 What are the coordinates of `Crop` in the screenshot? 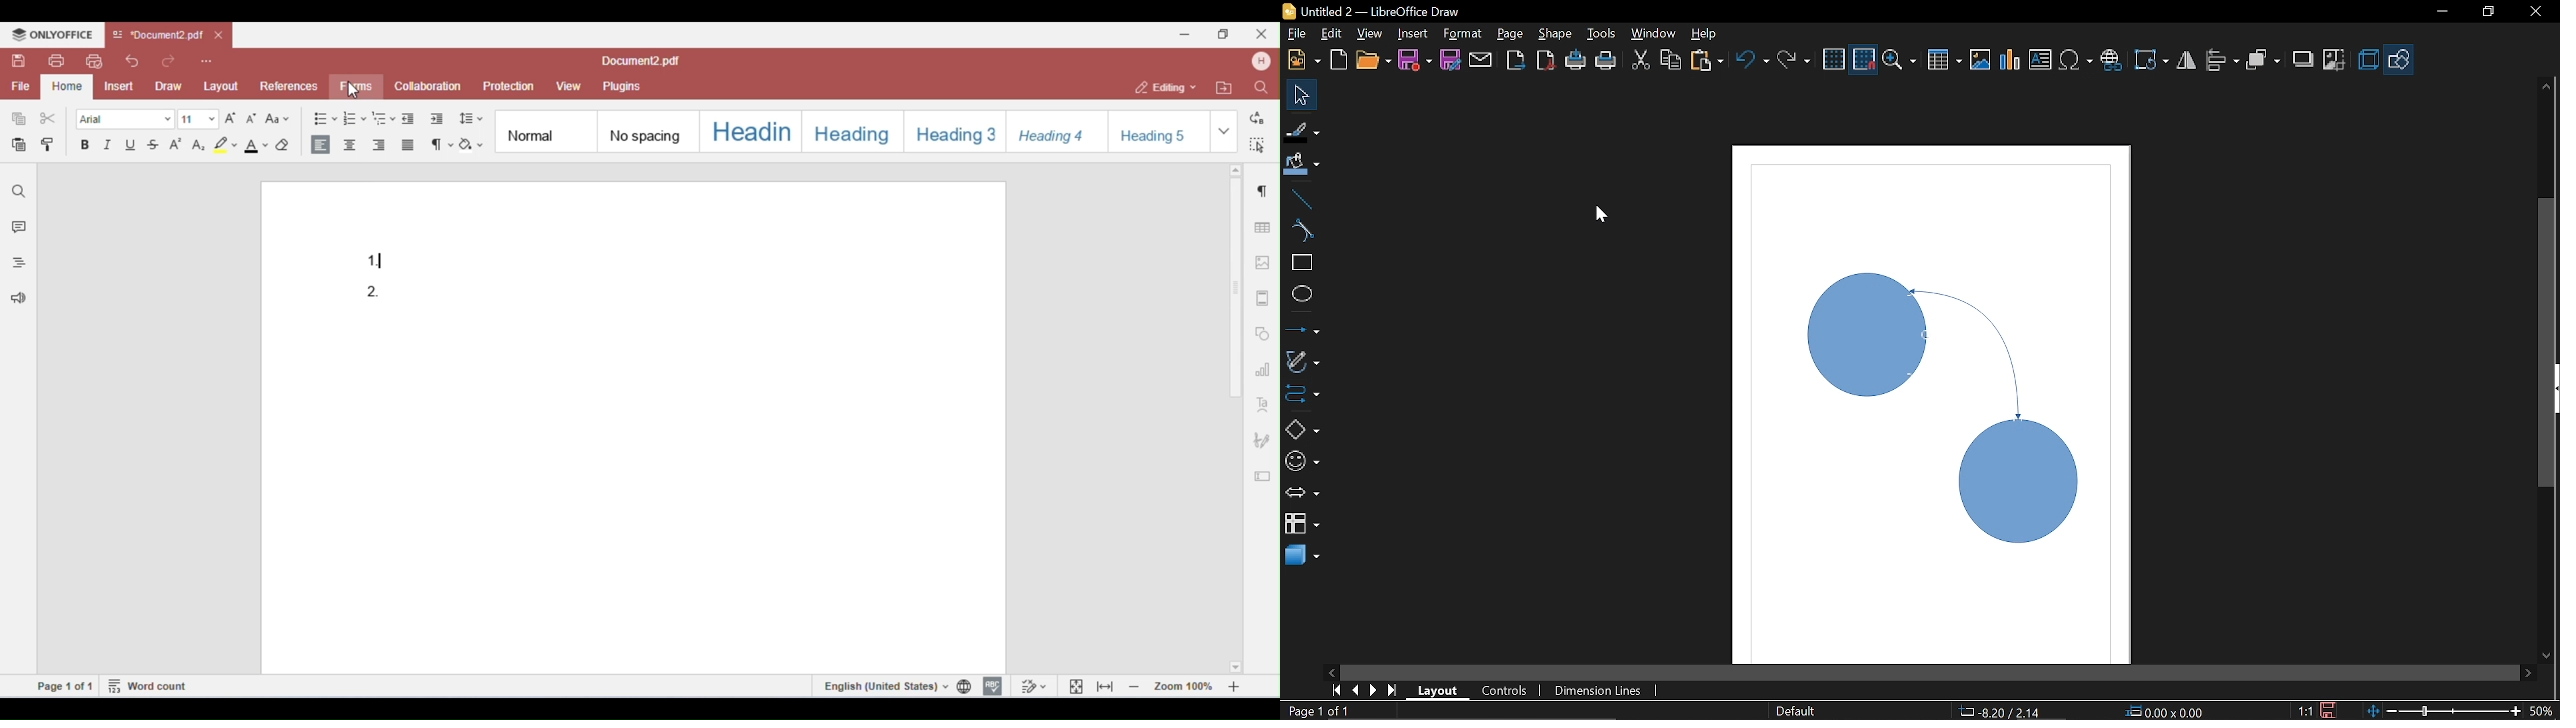 It's located at (2332, 60).